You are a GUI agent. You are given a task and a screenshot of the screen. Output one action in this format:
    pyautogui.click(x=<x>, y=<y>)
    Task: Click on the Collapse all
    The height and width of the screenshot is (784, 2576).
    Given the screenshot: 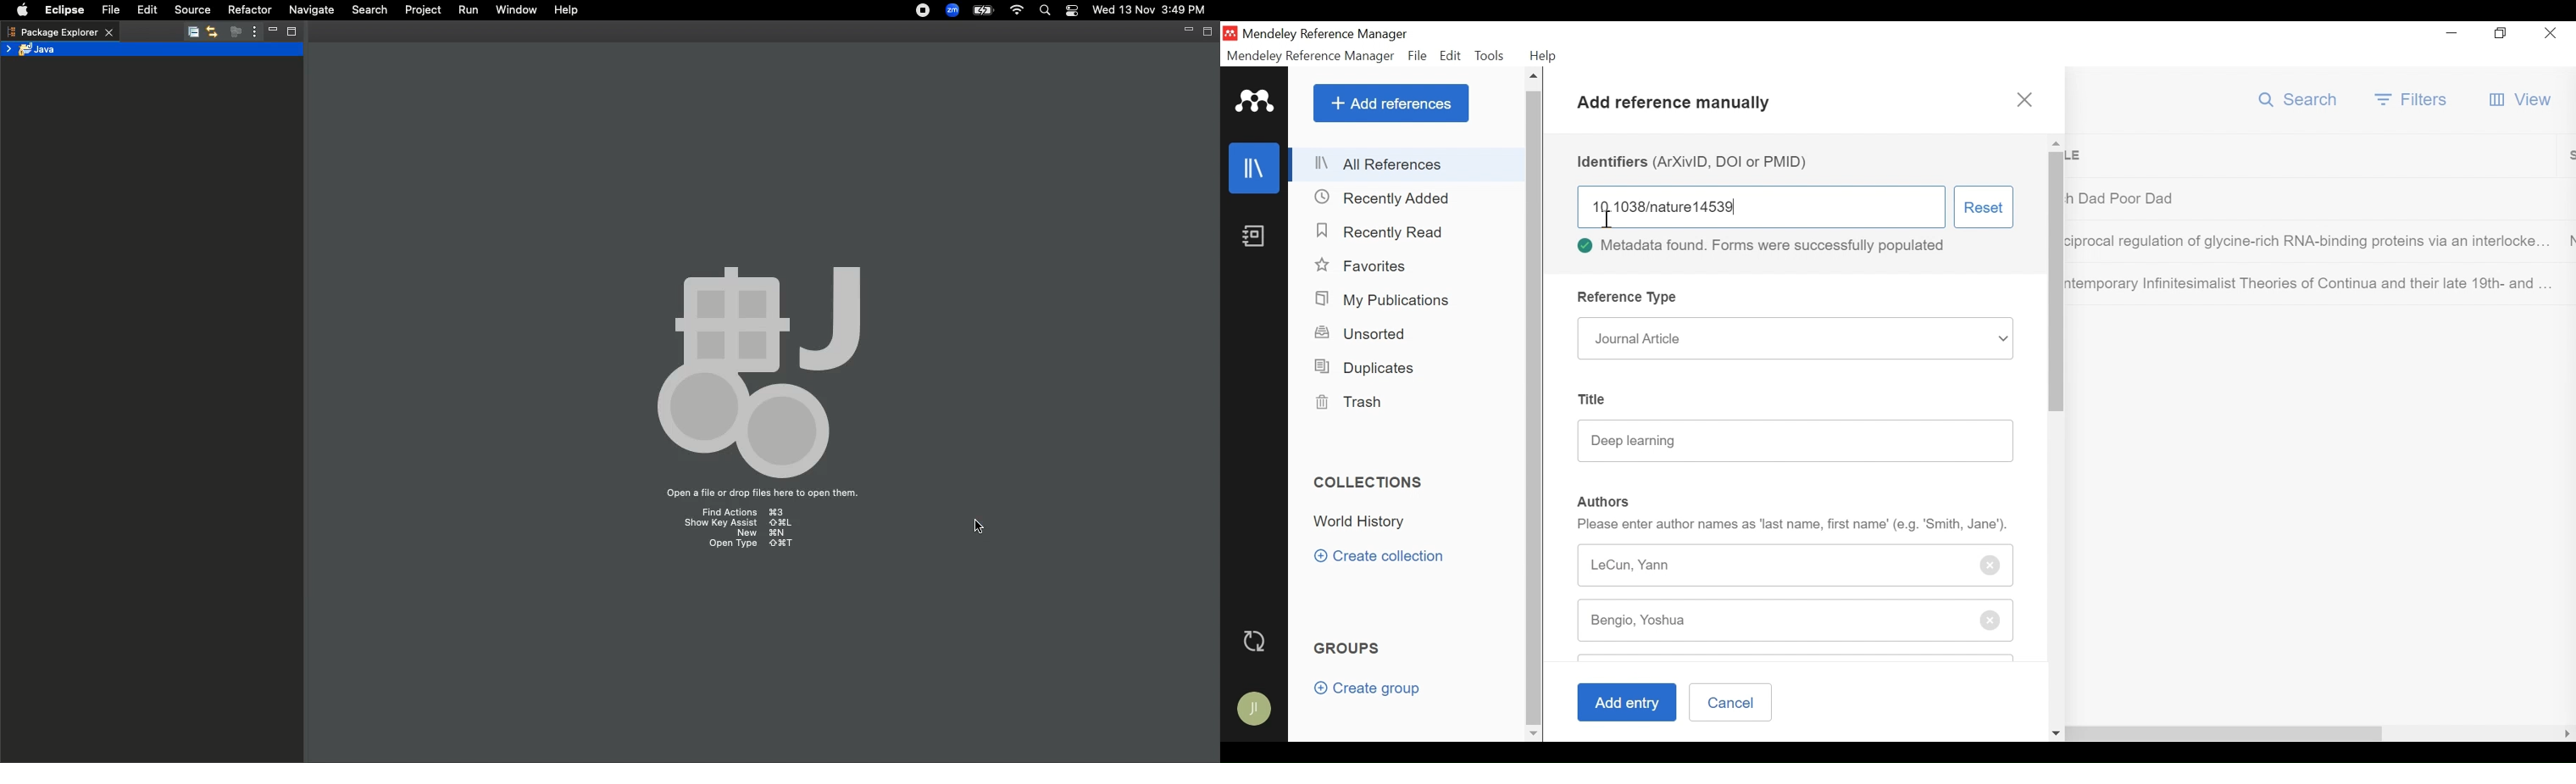 What is the action you would take?
    pyautogui.click(x=192, y=33)
    